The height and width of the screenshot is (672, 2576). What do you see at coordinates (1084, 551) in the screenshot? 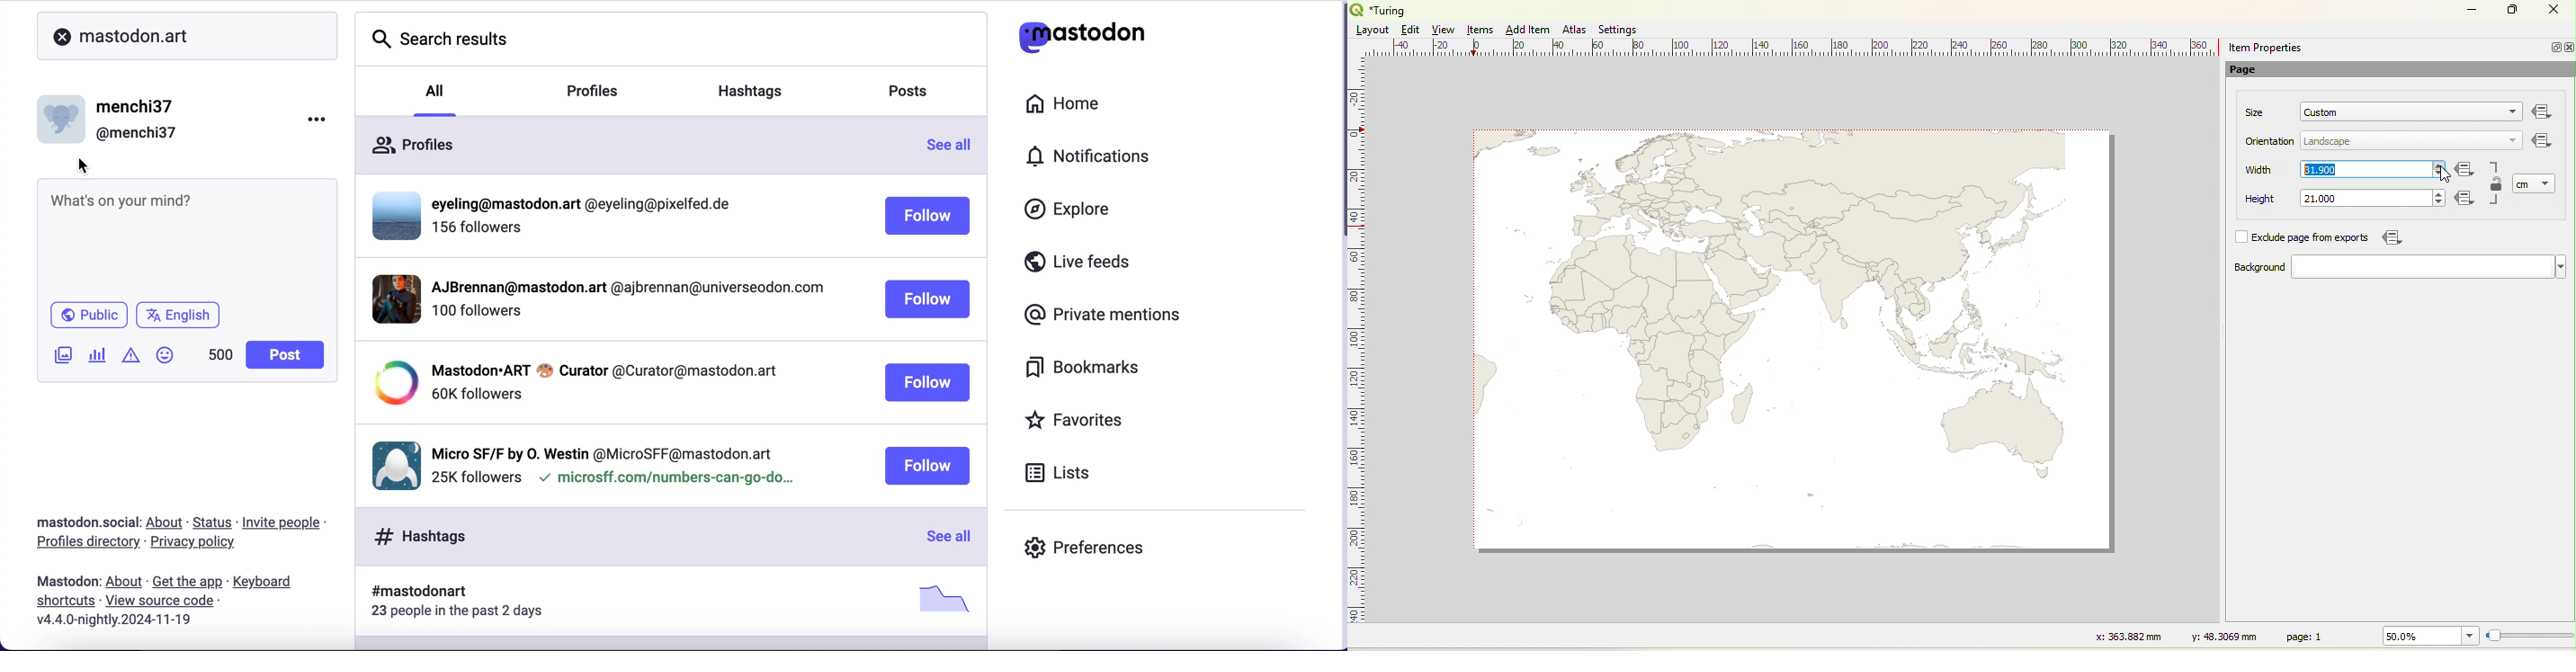
I see `preferences` at bounding box center [1084, 551].